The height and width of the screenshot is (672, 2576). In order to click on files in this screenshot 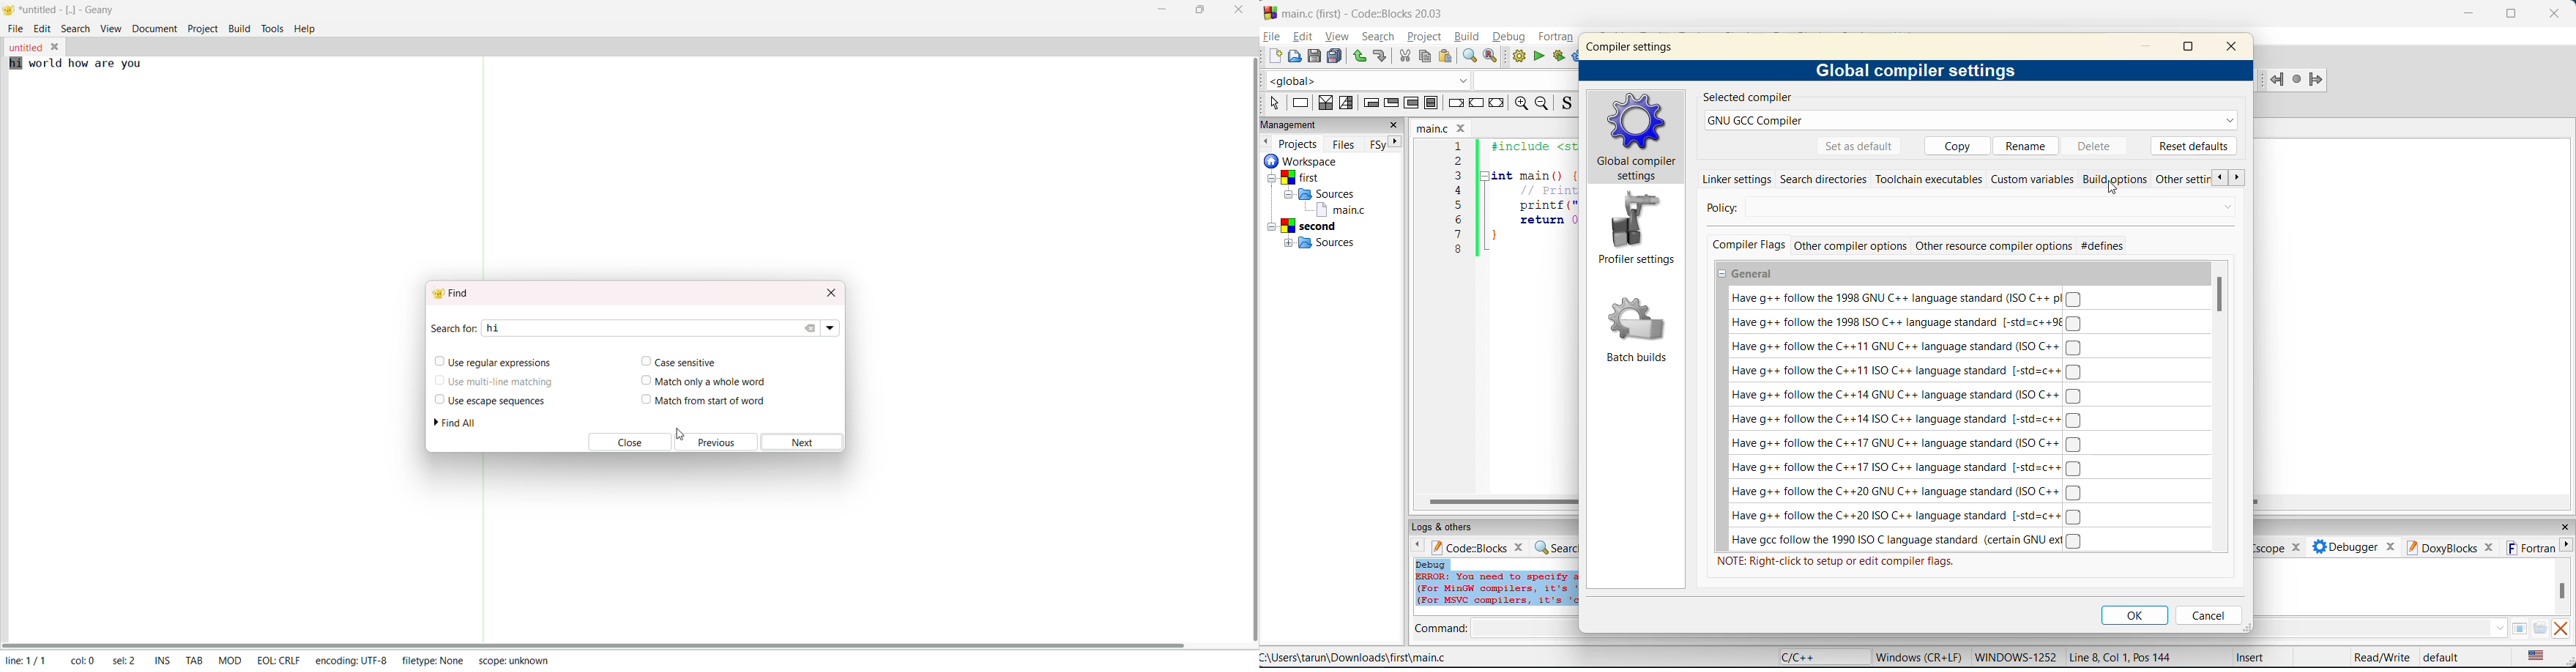, I will do `click(1346, 144)`.